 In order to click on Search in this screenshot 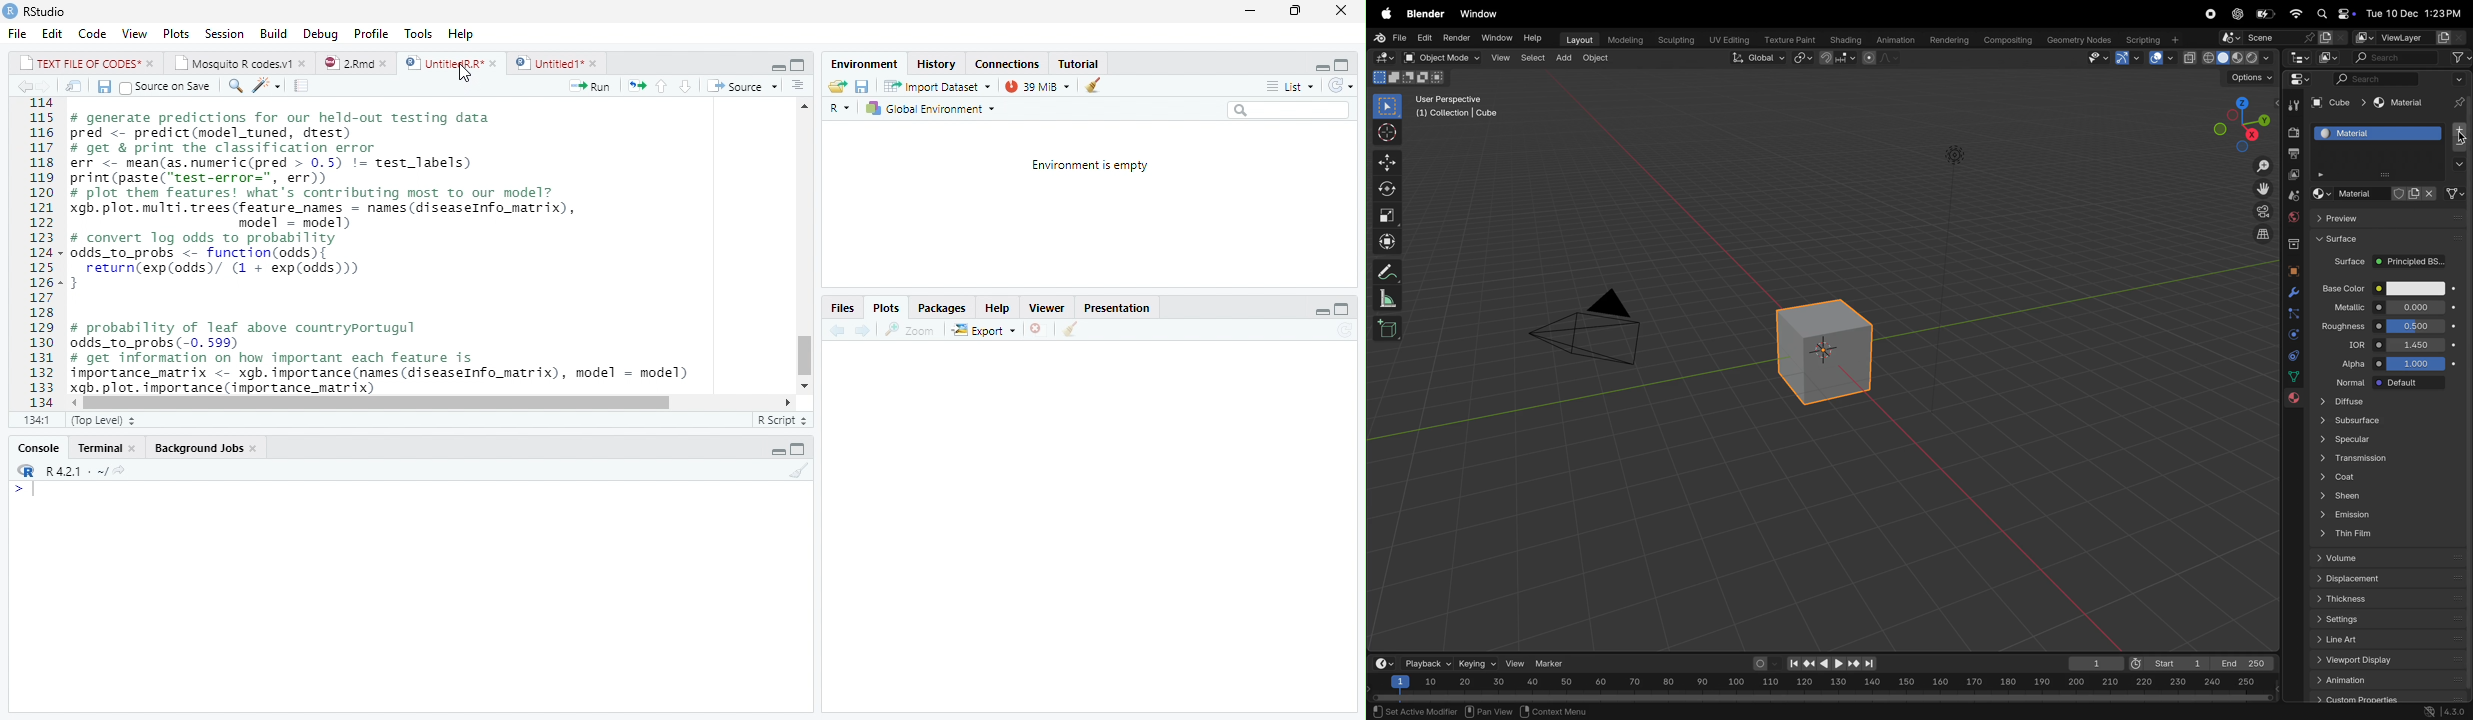, I will do `click(1288, 110)`.